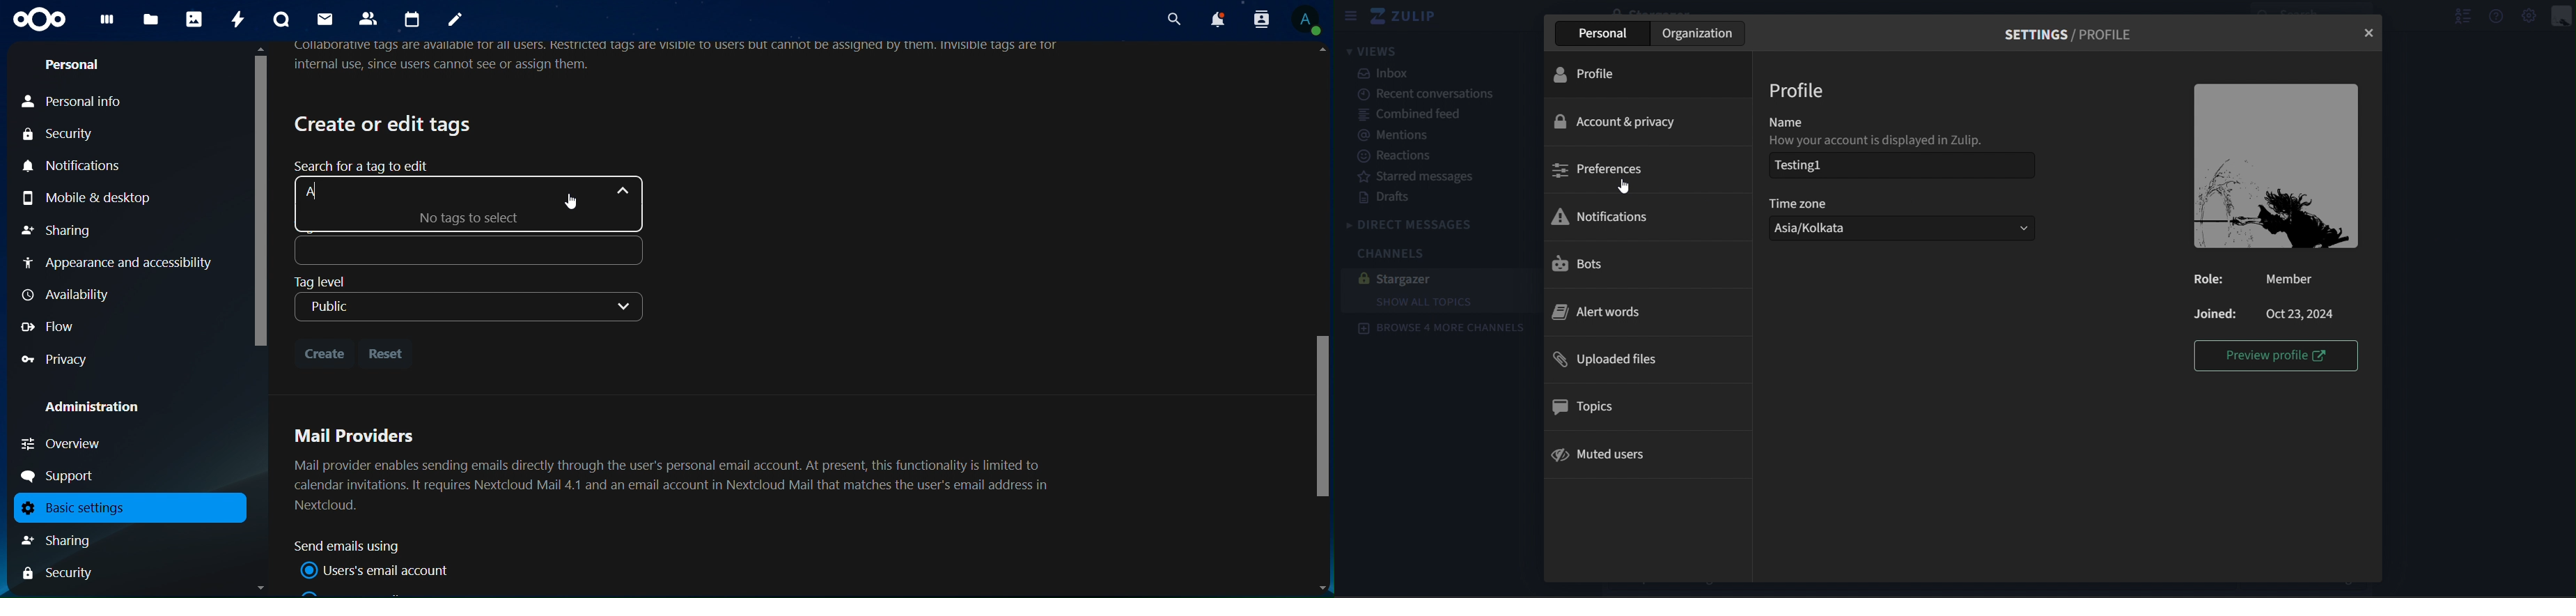  What do you see at coordinates (2459, 15) in the screenshot?
I see `hide user list` at bounding box center [2459, 15].